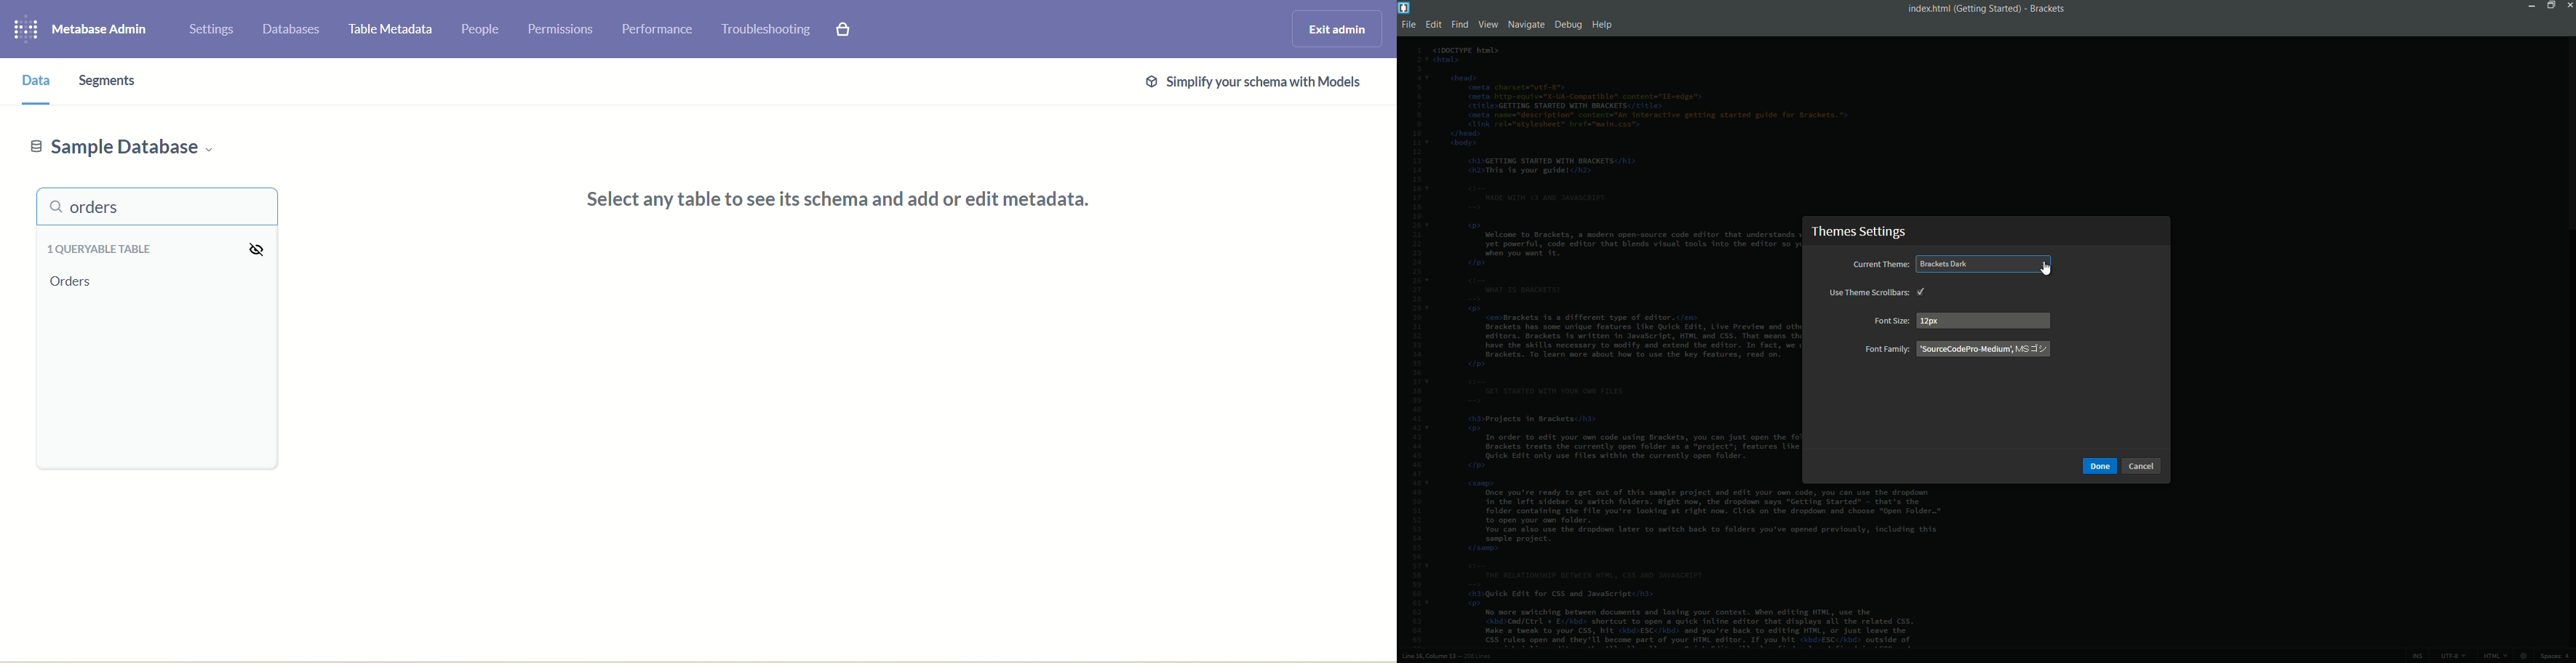 The image size is (2576, 672). I want to click on debug menu, so click(1567, 26).